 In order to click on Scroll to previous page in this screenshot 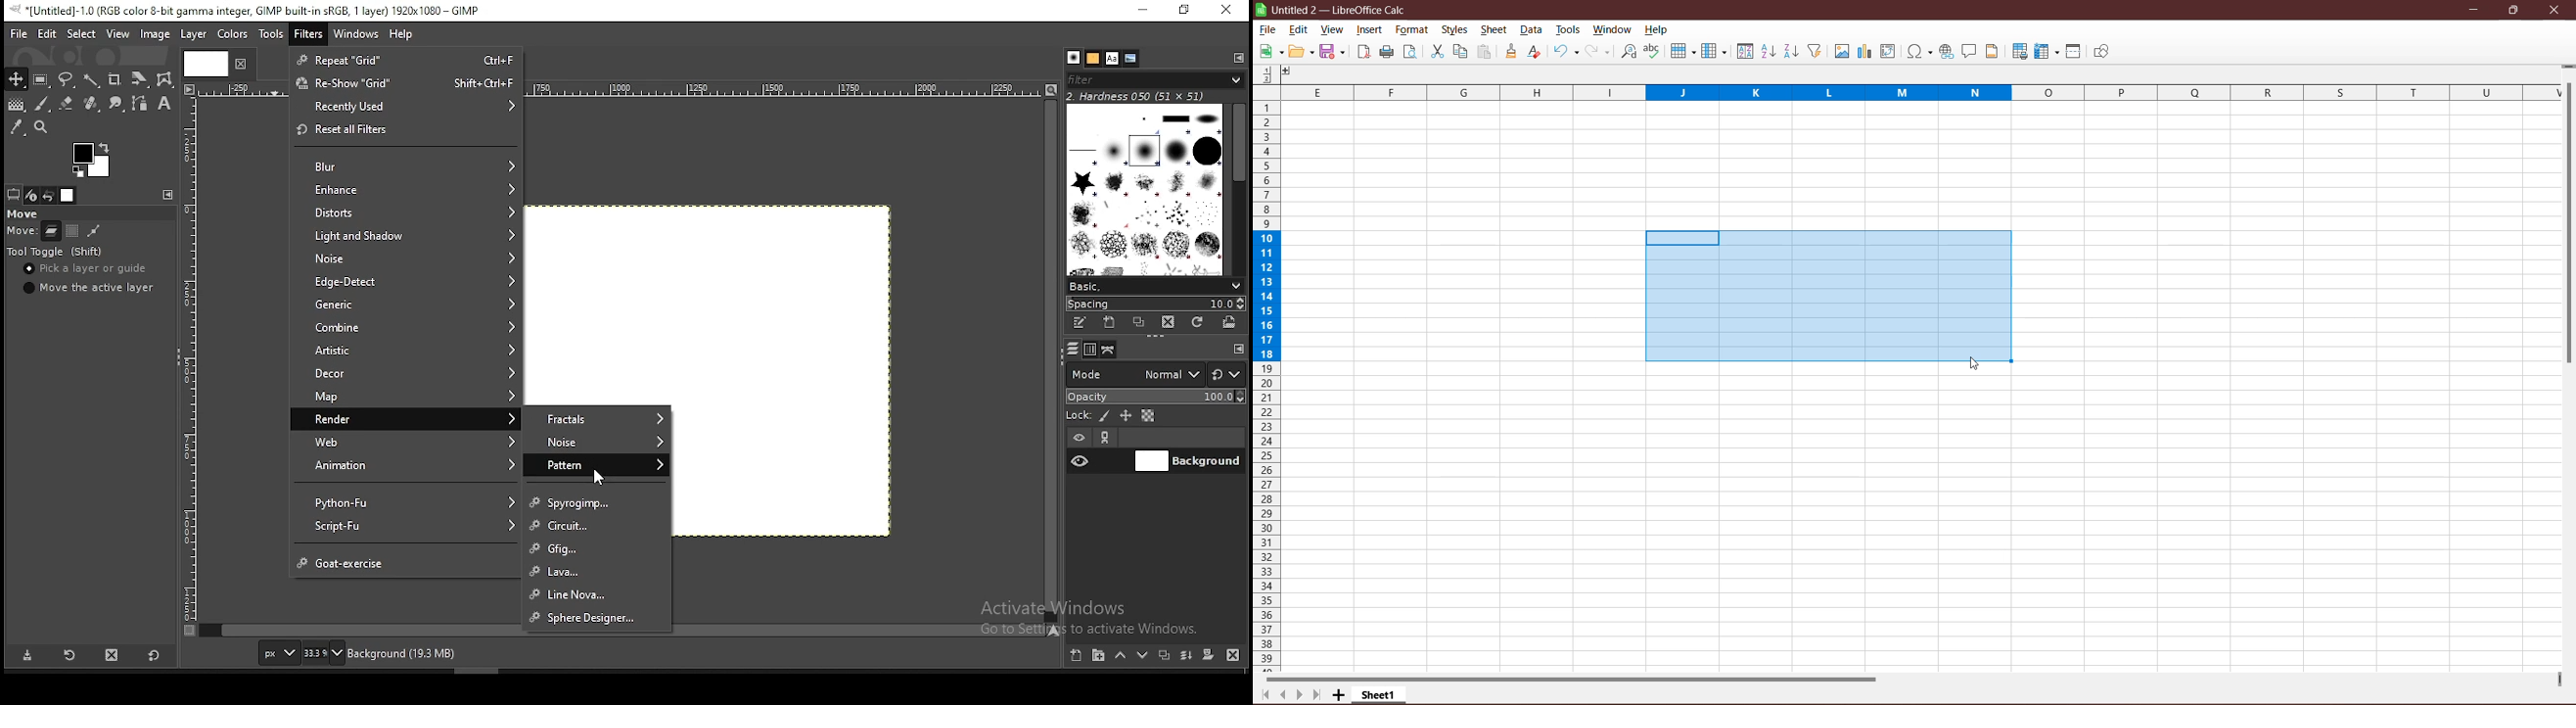, I will do `click(1281, 695)`.